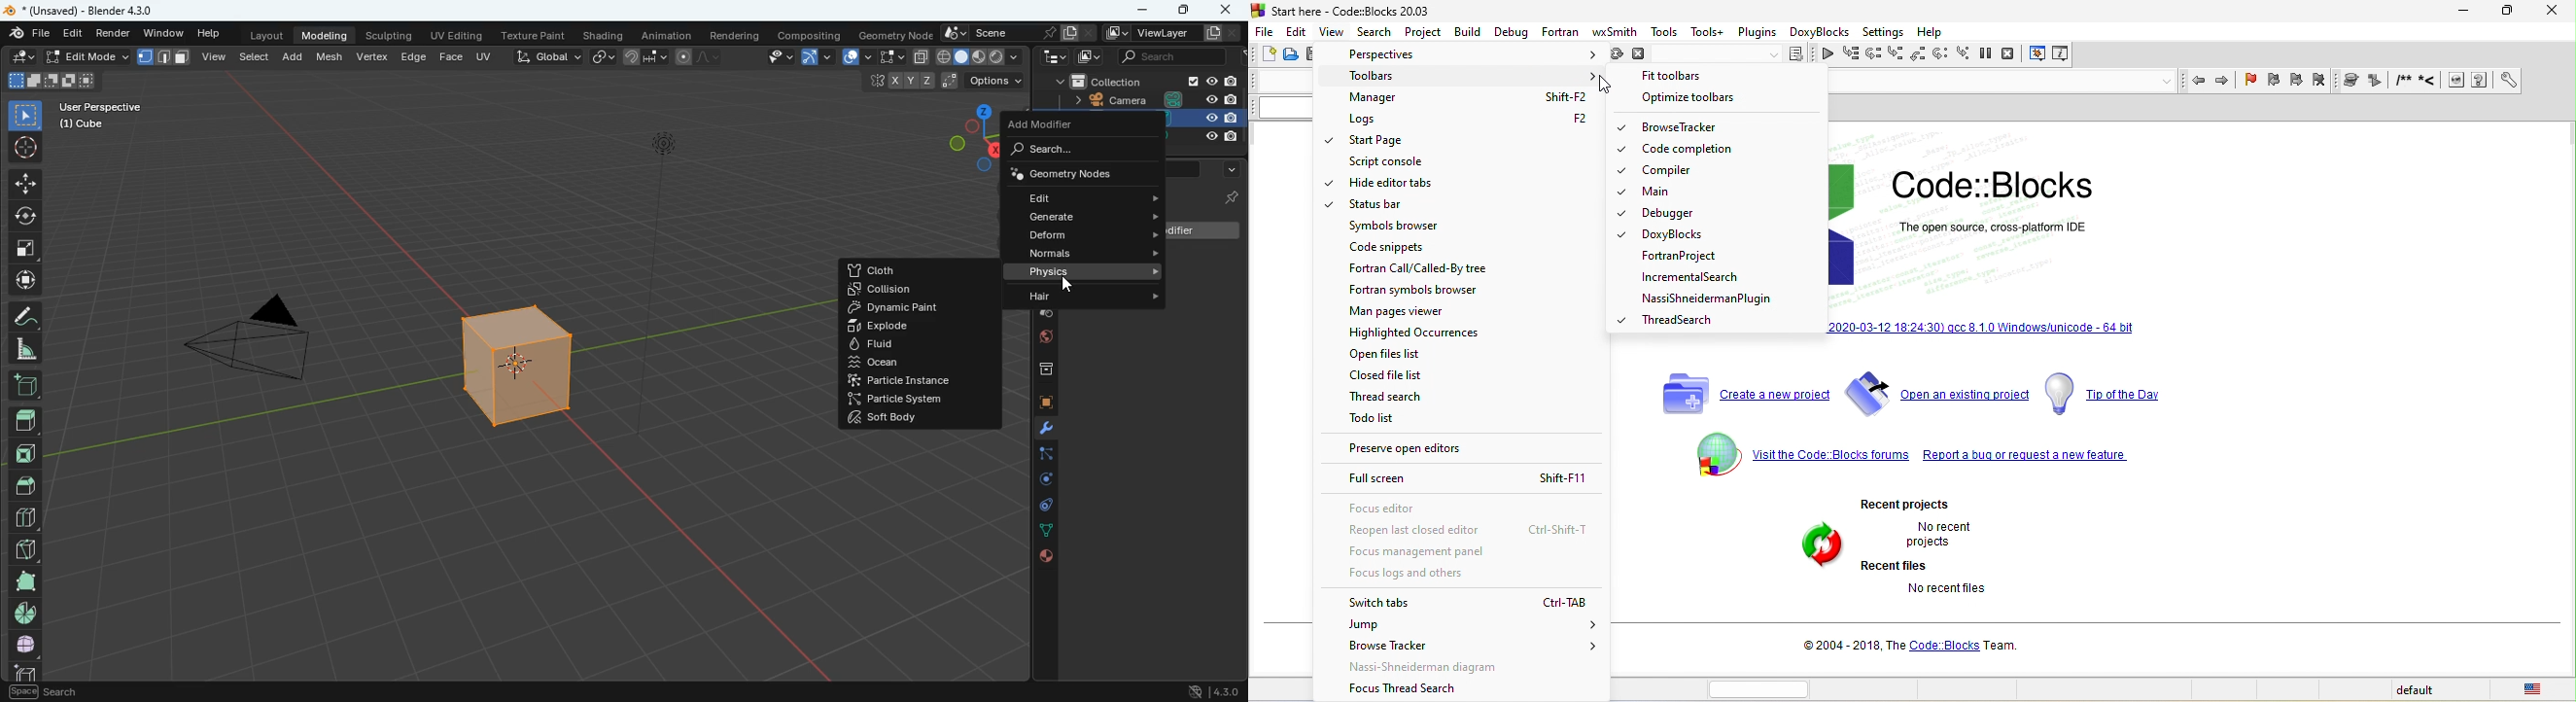 The width and height of the screenshot is (2576, 728). Describe the element at coordinates (941, 82) in the screenshot. I see `coordinates` at that location.